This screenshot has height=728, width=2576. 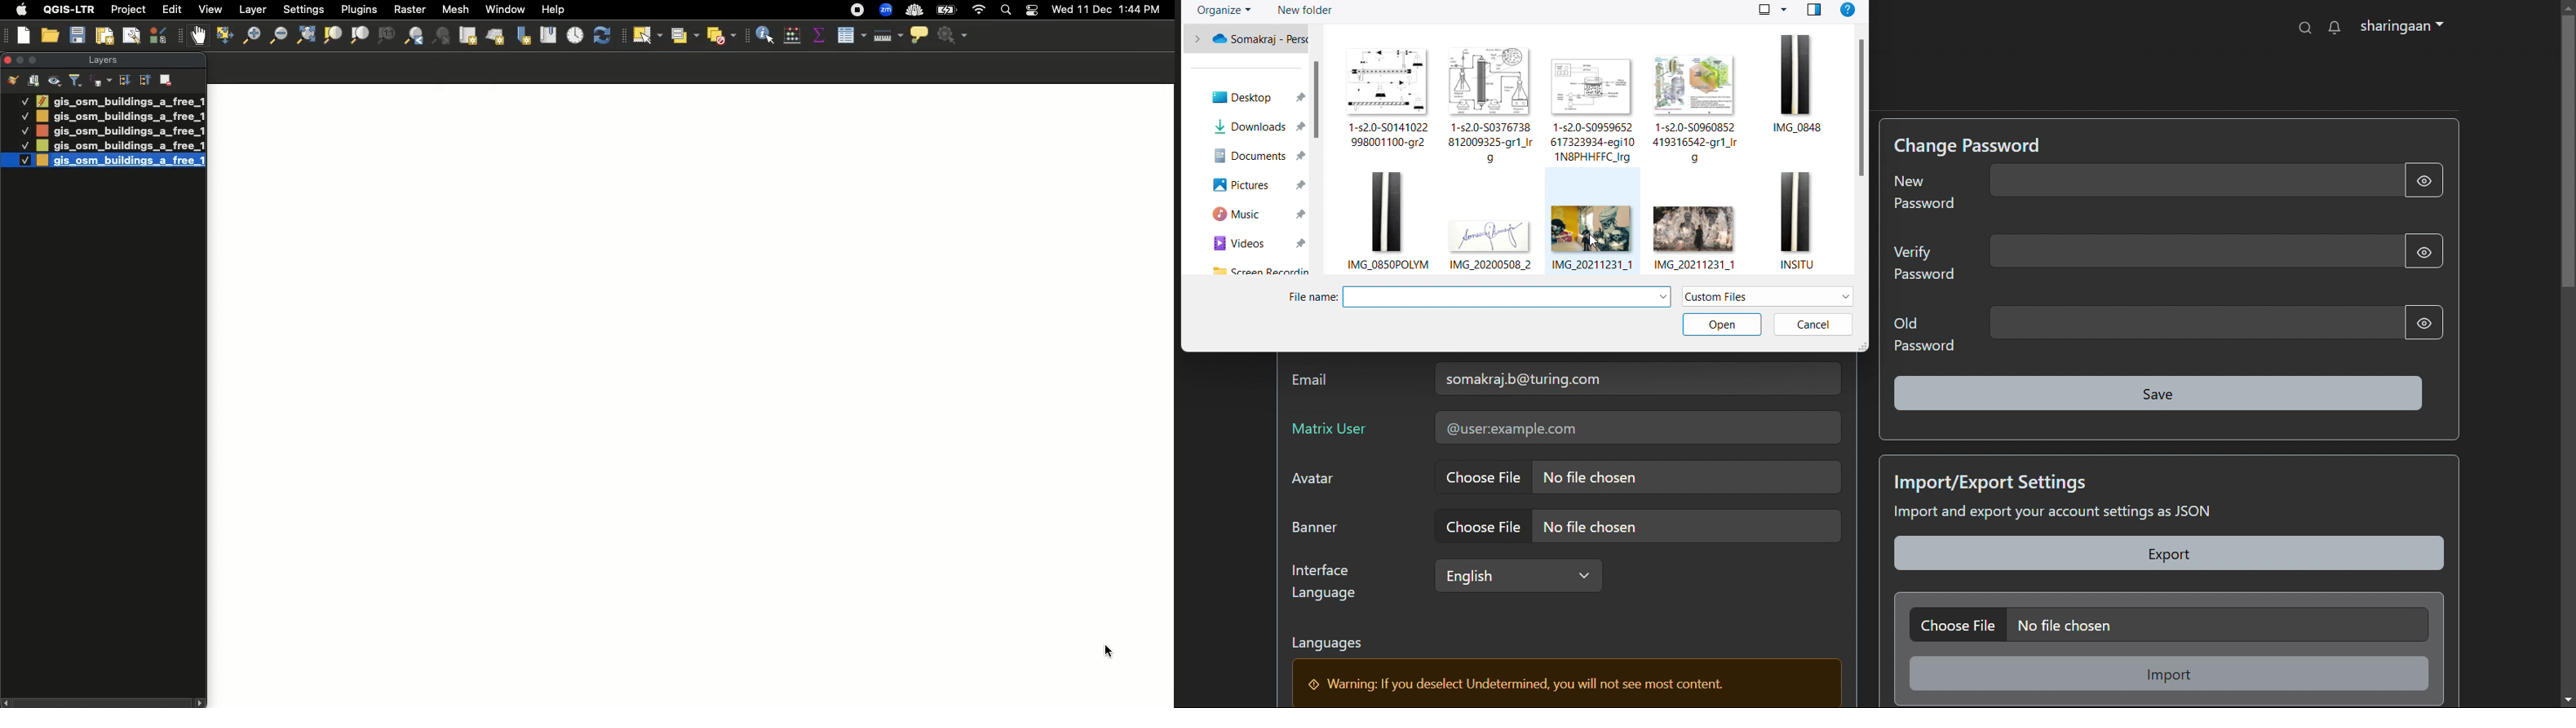 What do you see at coordinates (1482, 481) in the screenshot?
I see `Cursor` at bounding box center [1482, 481].